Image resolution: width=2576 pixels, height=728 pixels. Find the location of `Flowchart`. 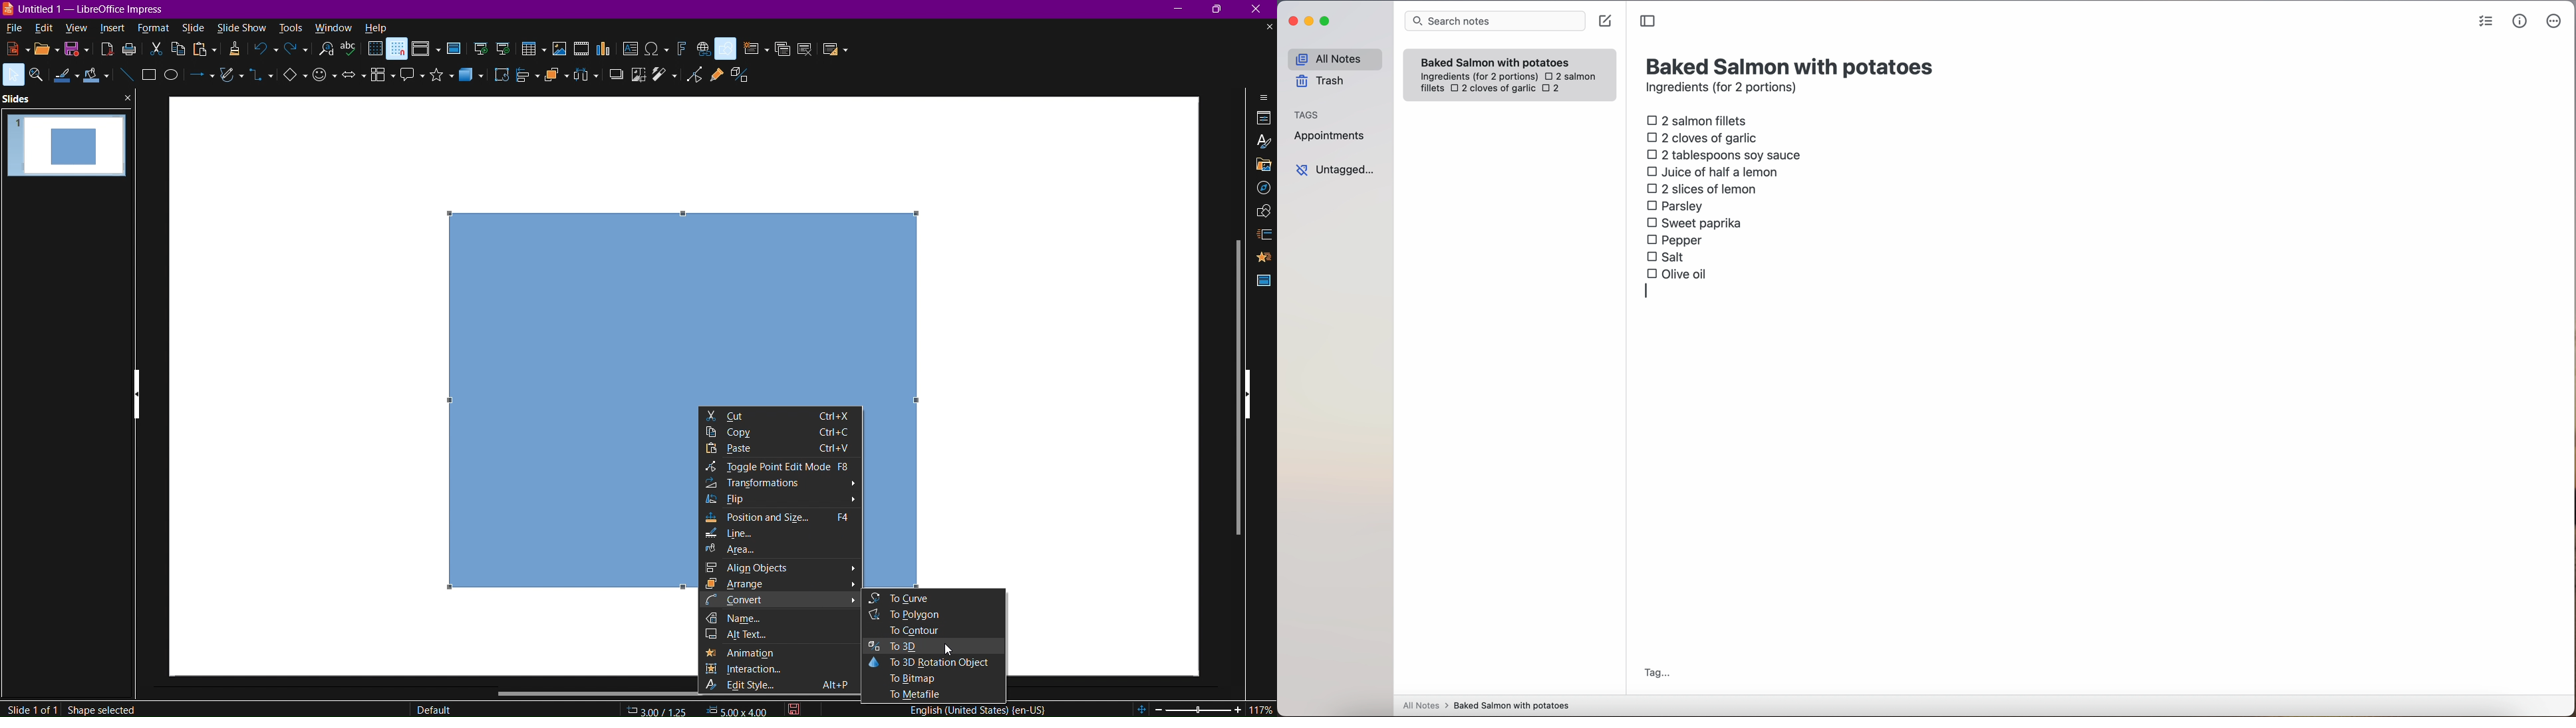

Flowchart is located at coordinates (378, 78).